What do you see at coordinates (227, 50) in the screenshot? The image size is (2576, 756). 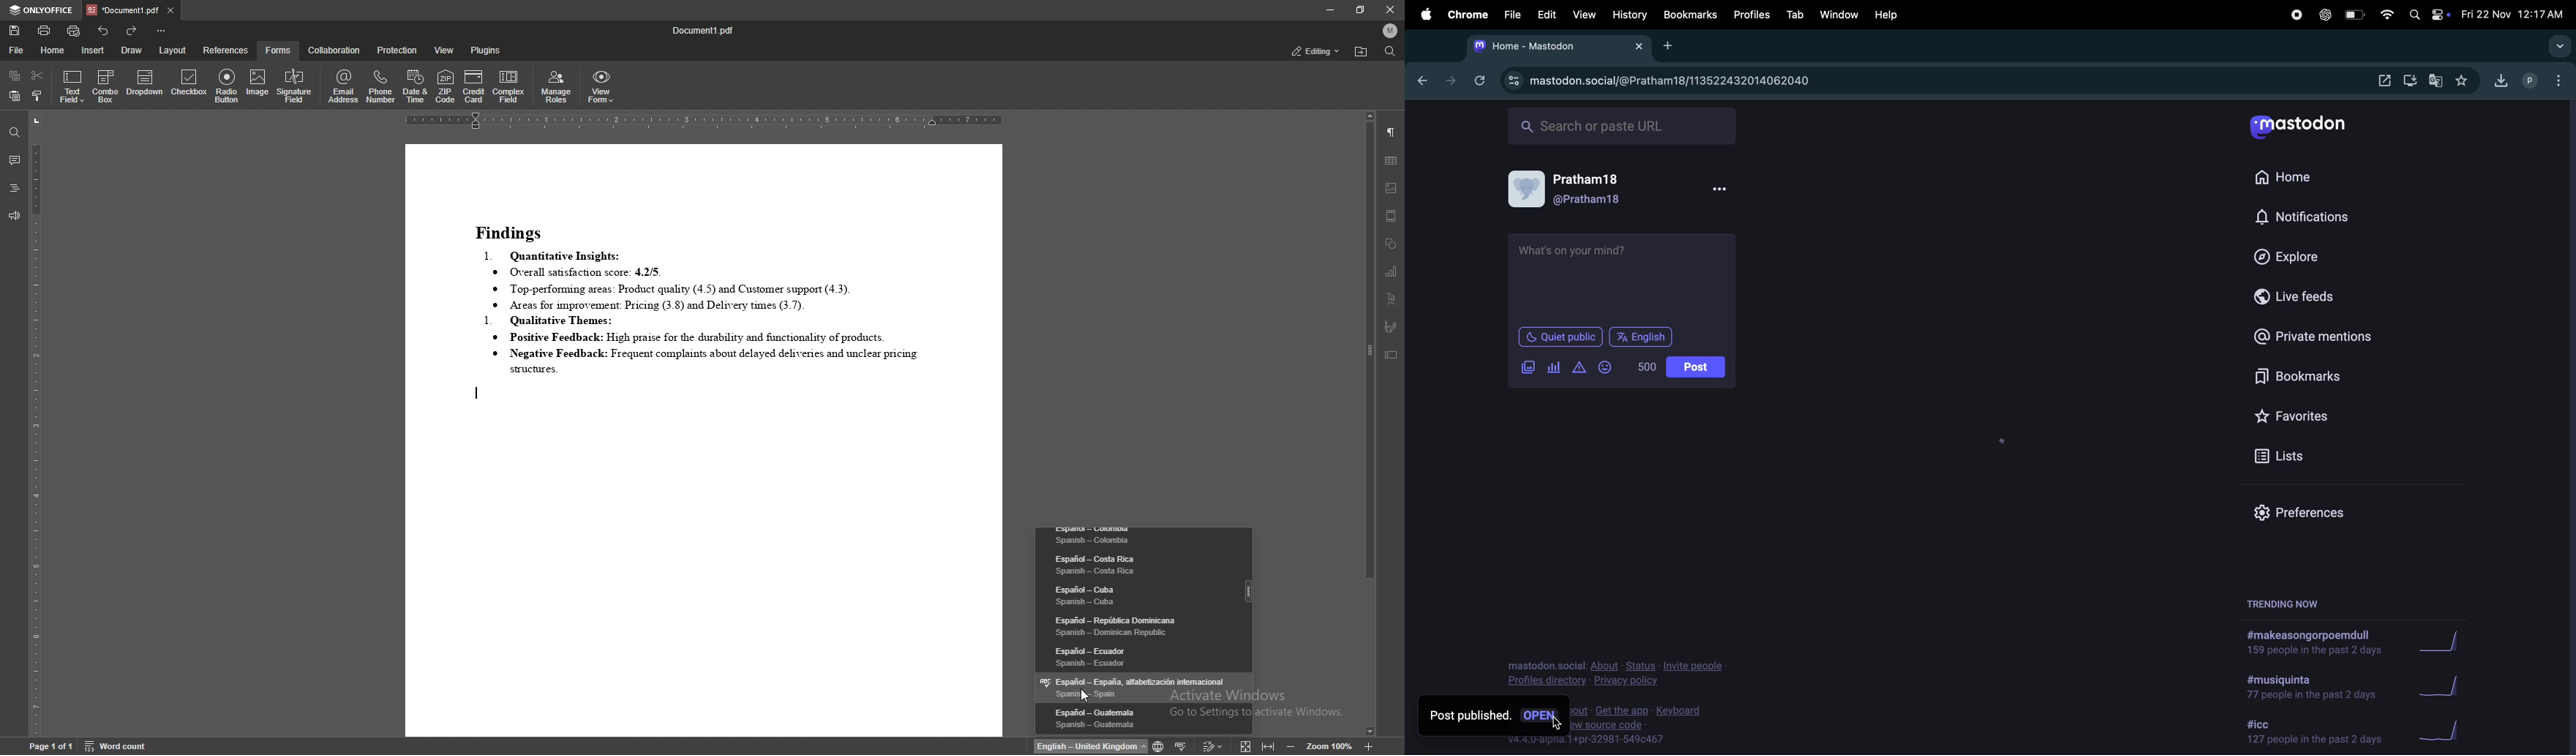 I see `references` at bounding box center [227, 50].